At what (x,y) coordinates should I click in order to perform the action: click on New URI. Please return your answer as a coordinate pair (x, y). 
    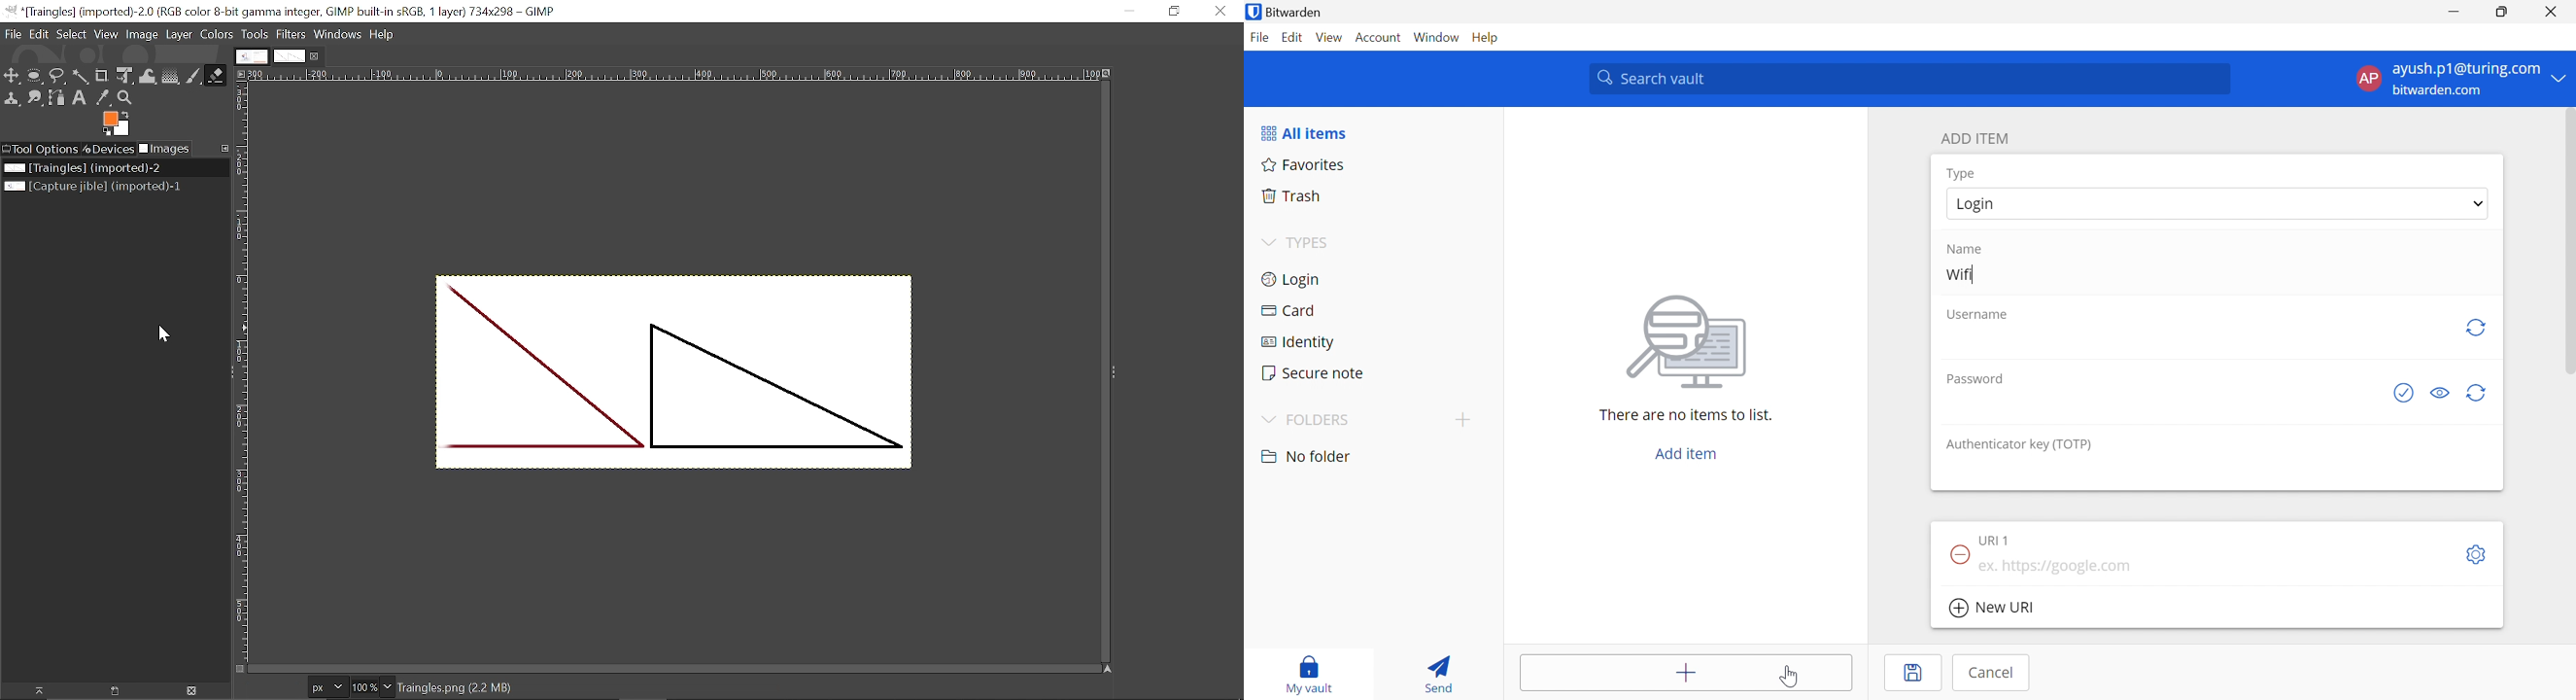
    Looking at the image, I should click on (1994, 610).